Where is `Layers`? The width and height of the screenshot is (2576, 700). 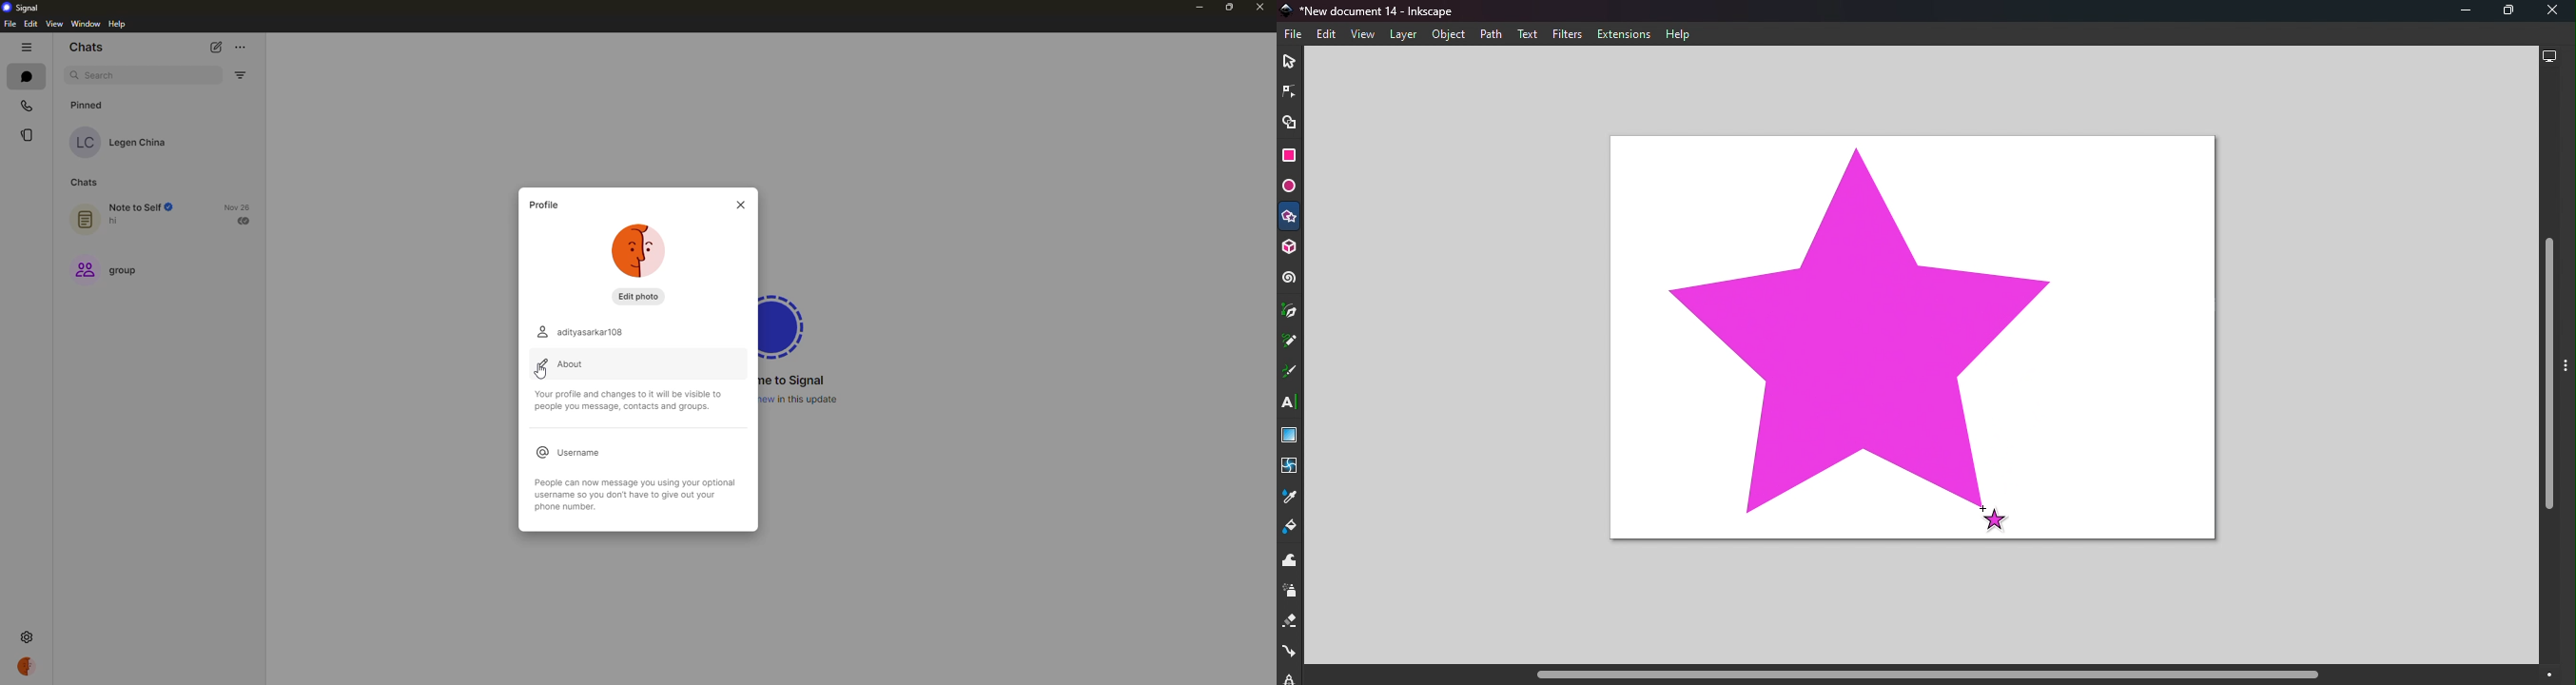
Layers is located at coordinates (1402, 35).